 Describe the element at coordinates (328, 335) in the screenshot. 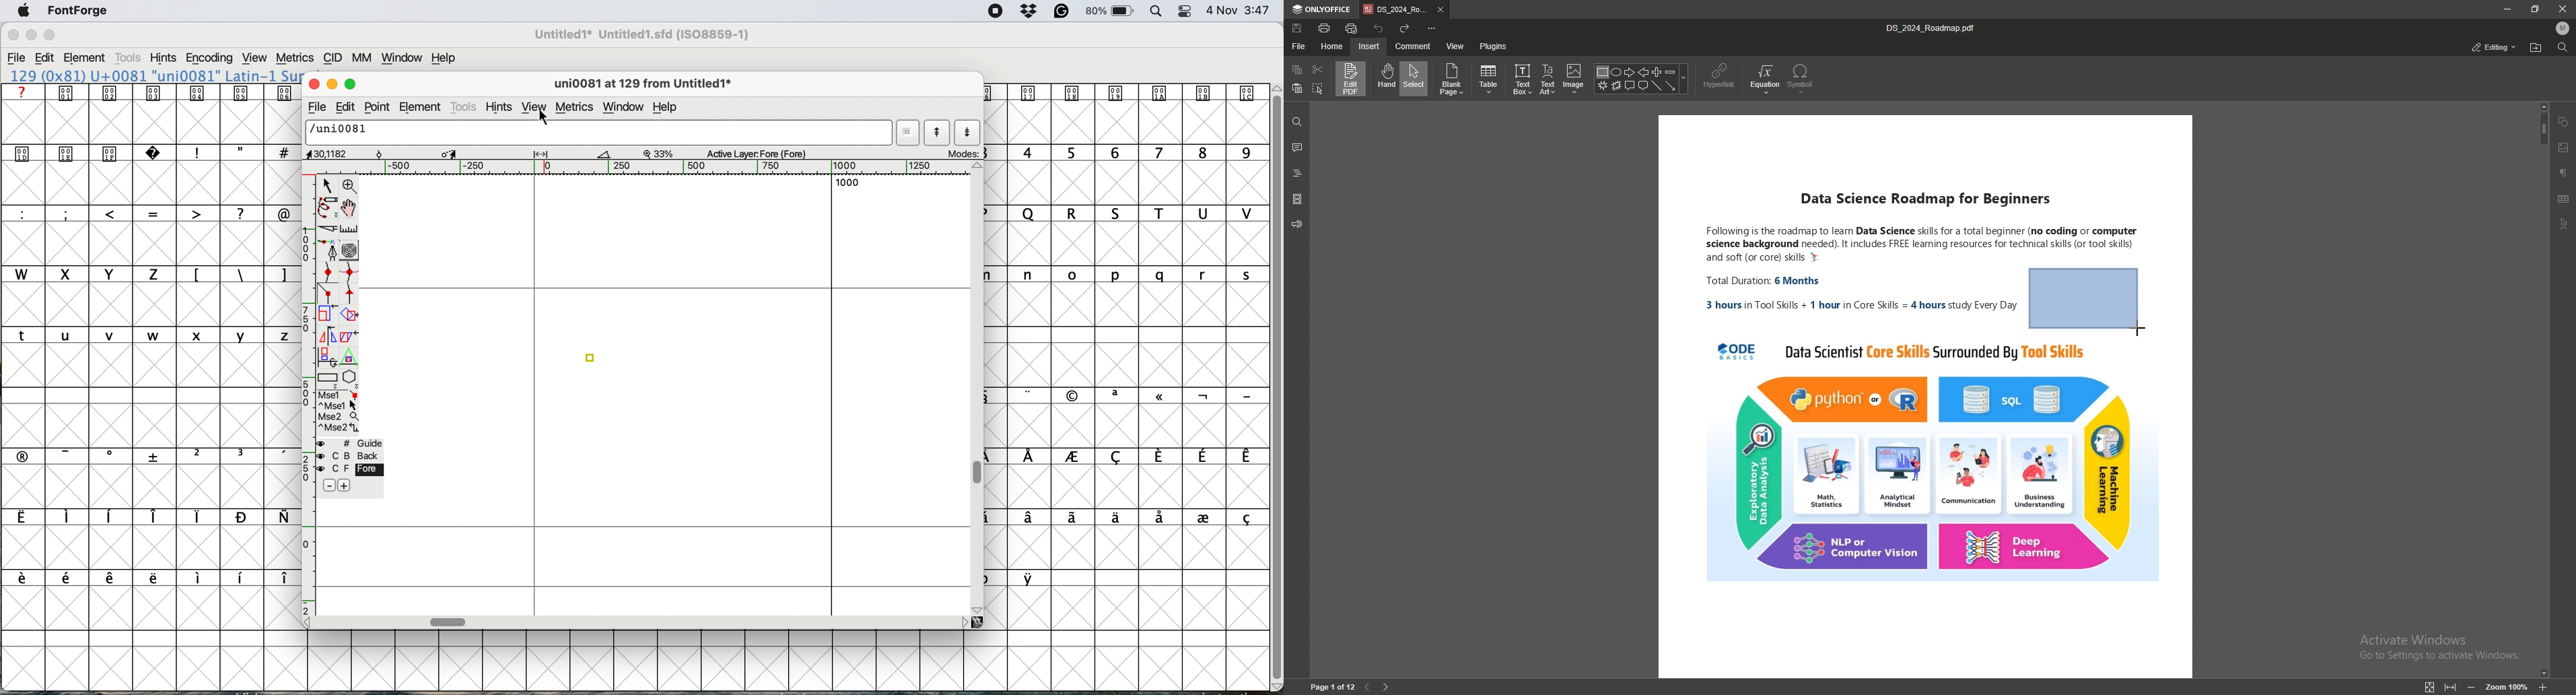

I see `flip the selection` at that location.